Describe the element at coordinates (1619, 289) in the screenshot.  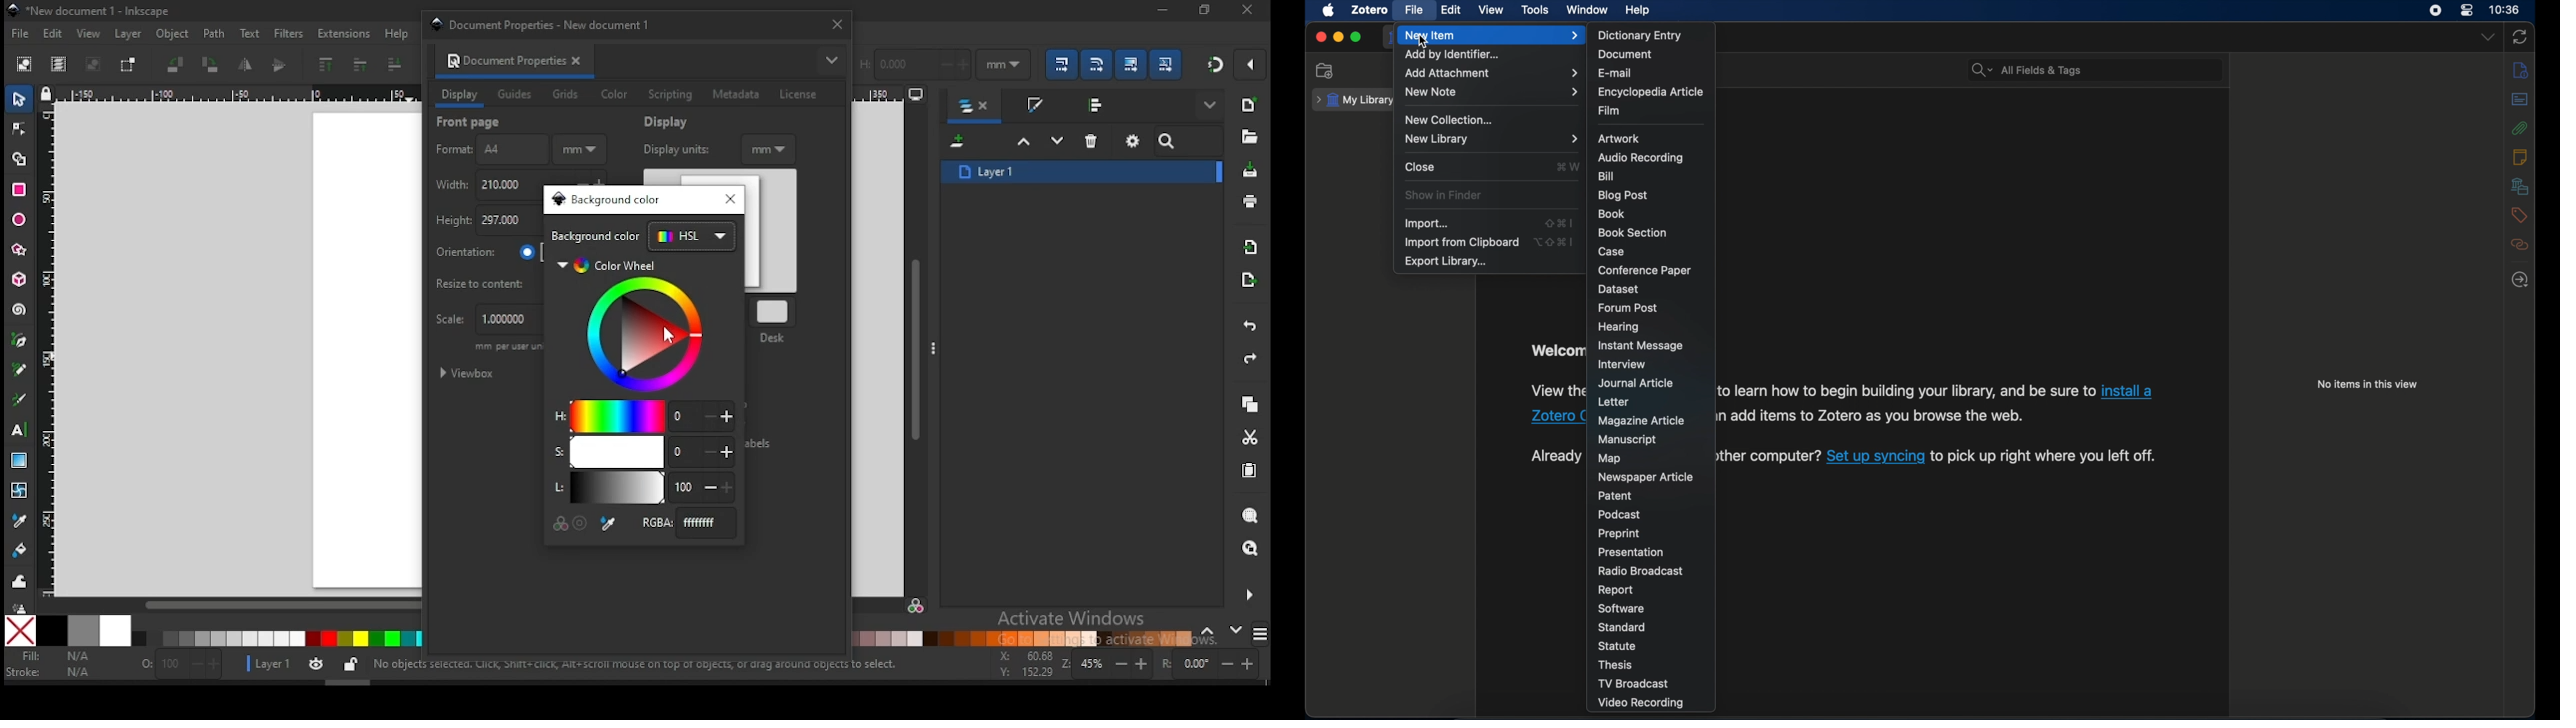
I see `dataset` at that location.